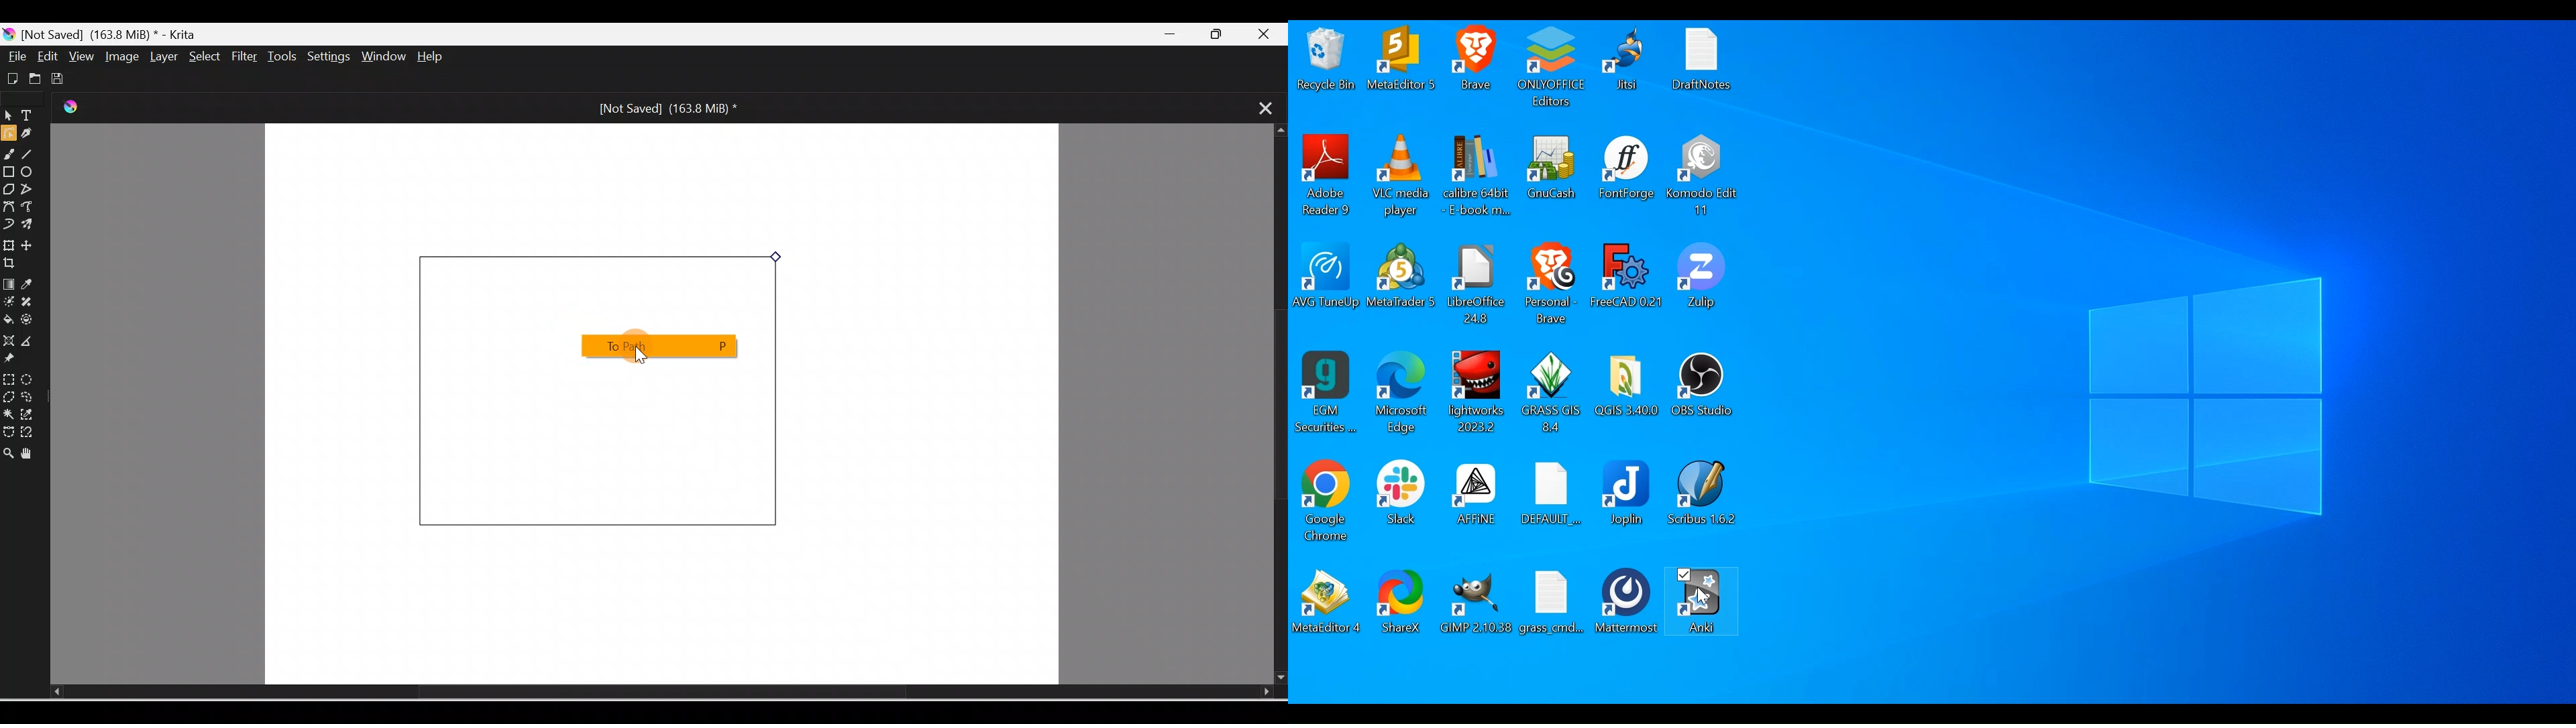  Describe the element at coordinates (161, 57) in the screenshot. I see `Layer` at that location.